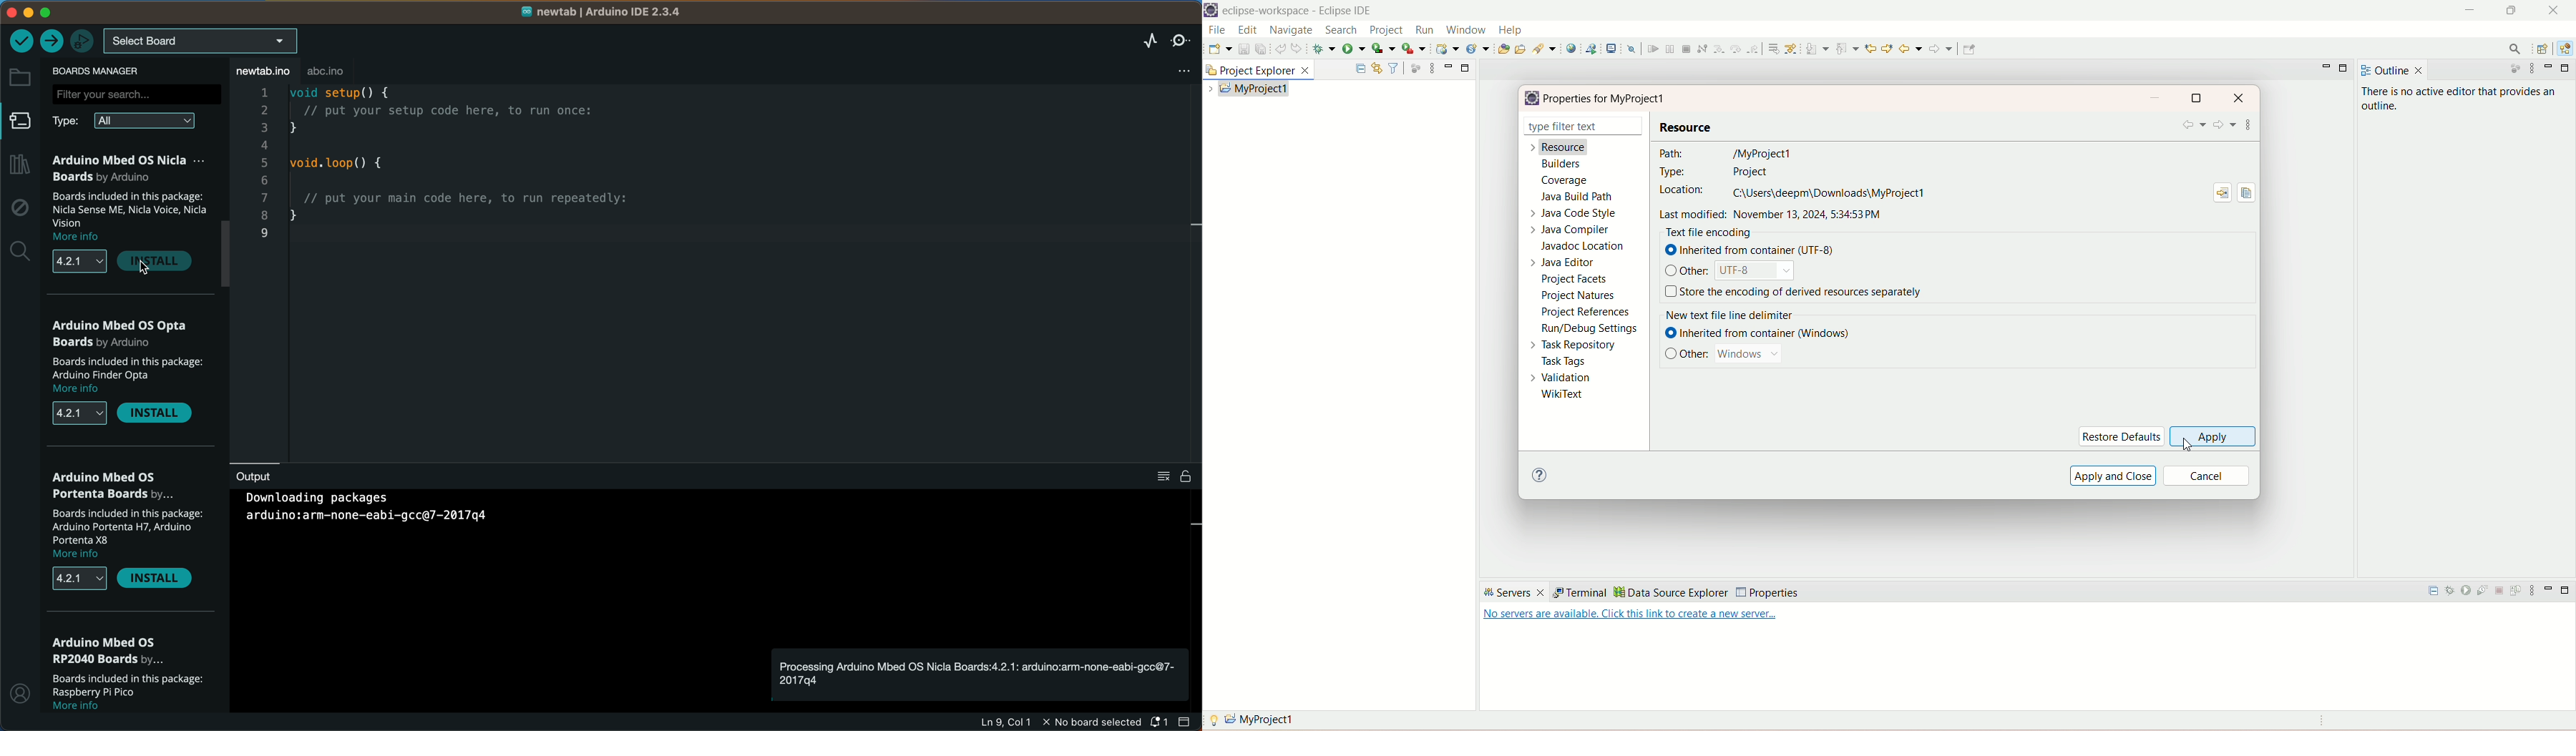 This screenshot has height=756, width=2576. I want to click on skip all breakpoints, so click(1631, 49).